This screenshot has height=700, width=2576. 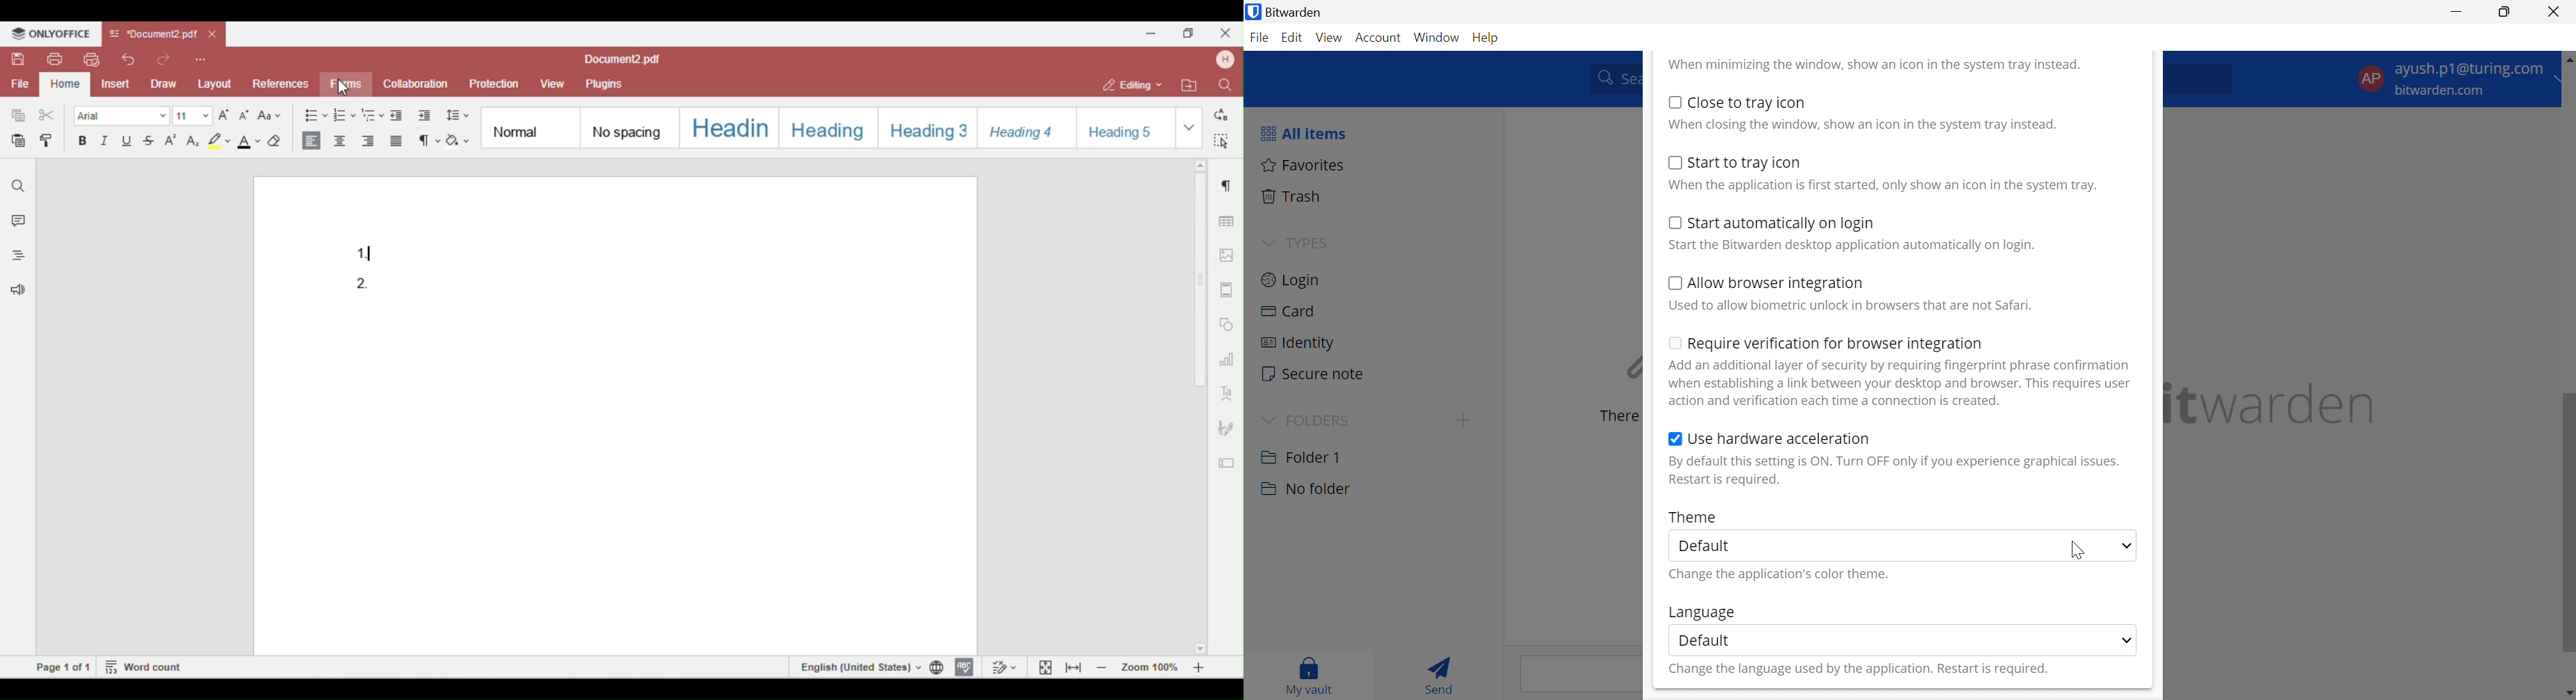 I want to click on When closing the window show an icon in the system tray instead, so click(x=1862, y=123).